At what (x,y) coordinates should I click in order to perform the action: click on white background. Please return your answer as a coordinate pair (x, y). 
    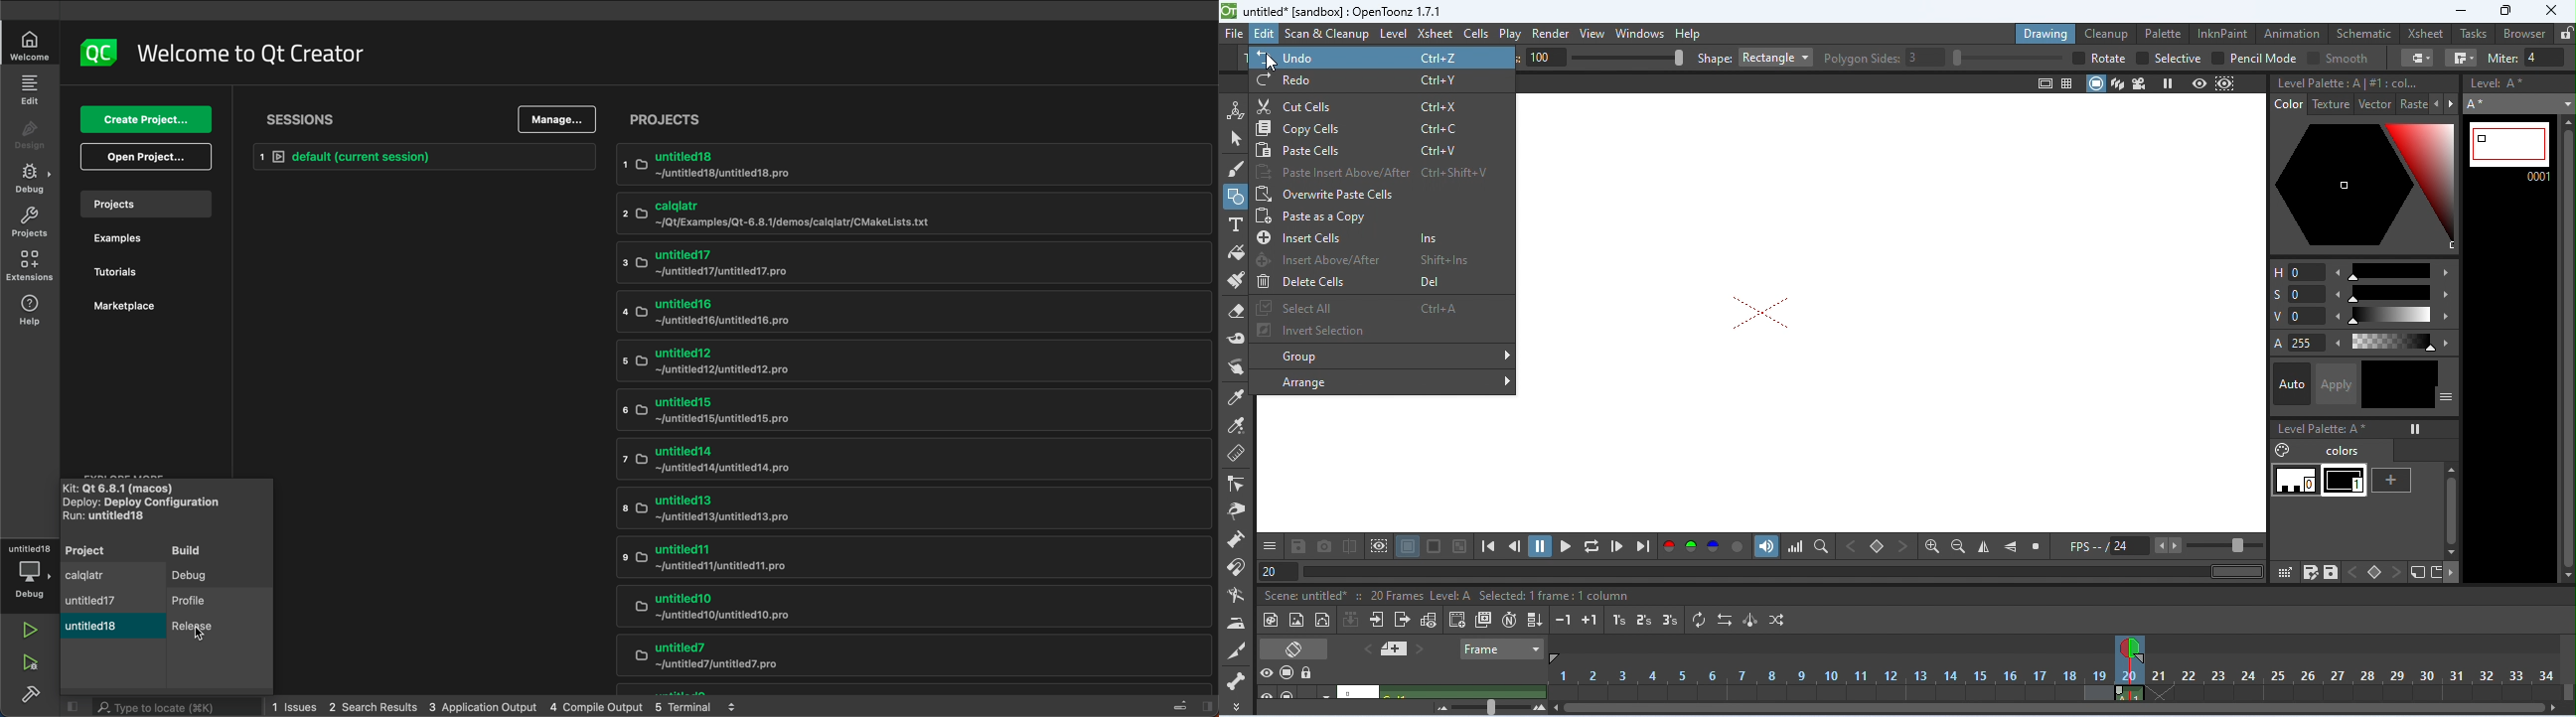
    Looking at the image, I should click on (1407, 546).